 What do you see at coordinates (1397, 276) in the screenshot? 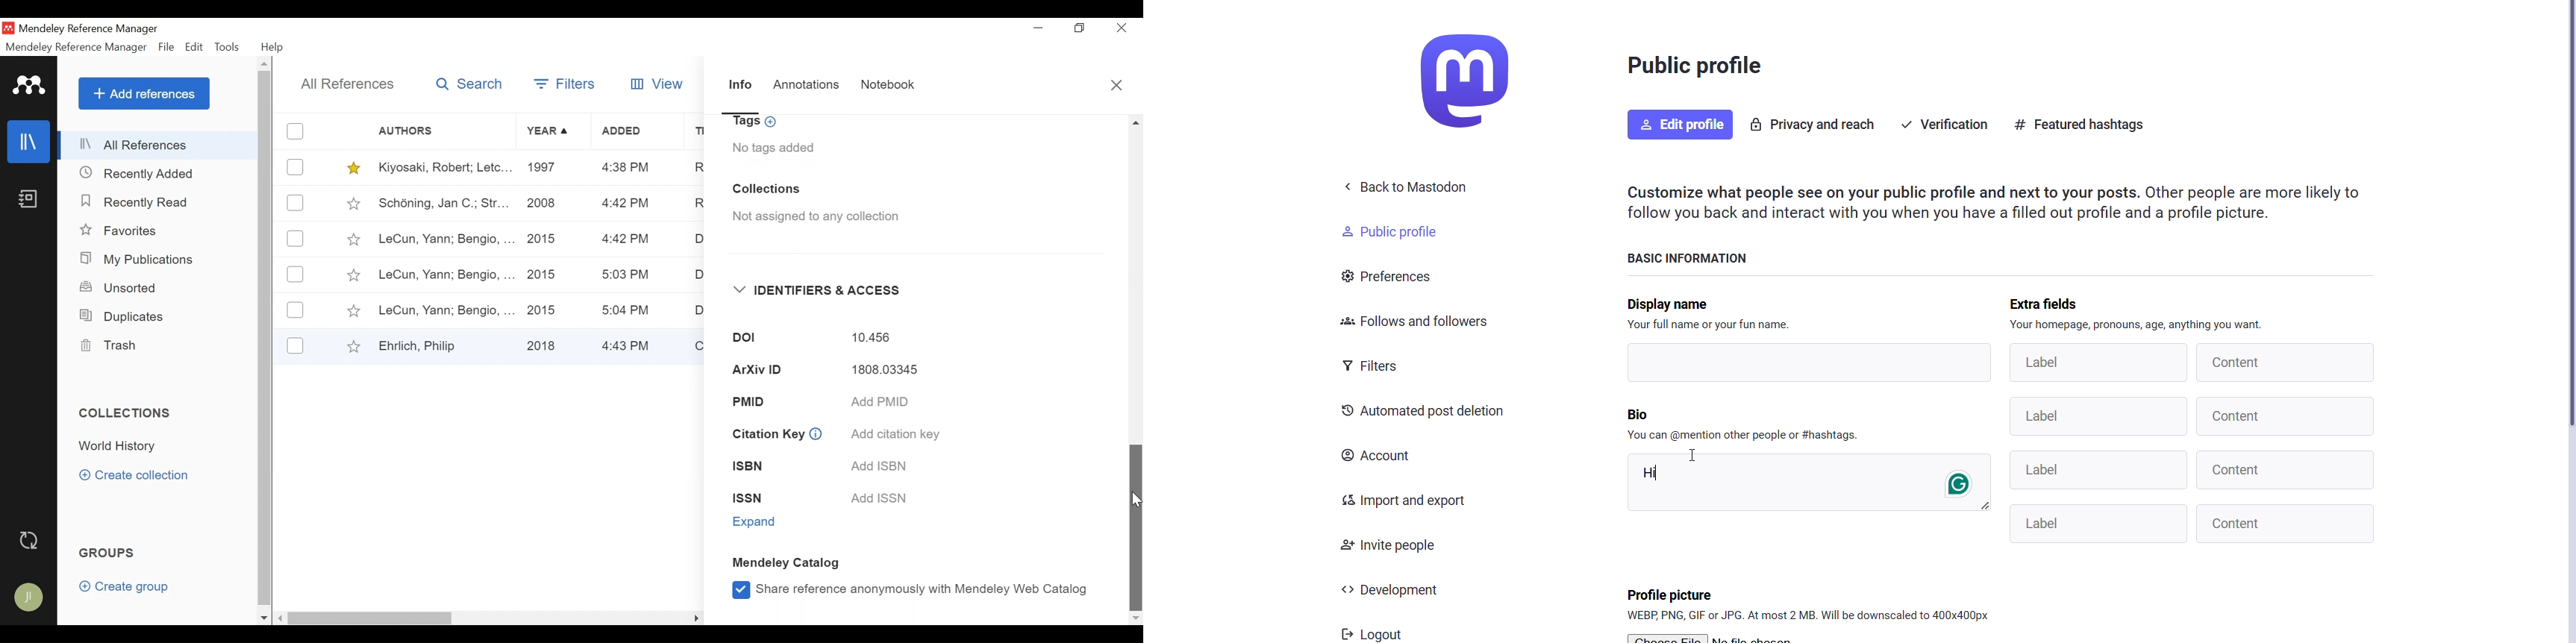
I see `Preferences` at bounding box center [1397, 276].